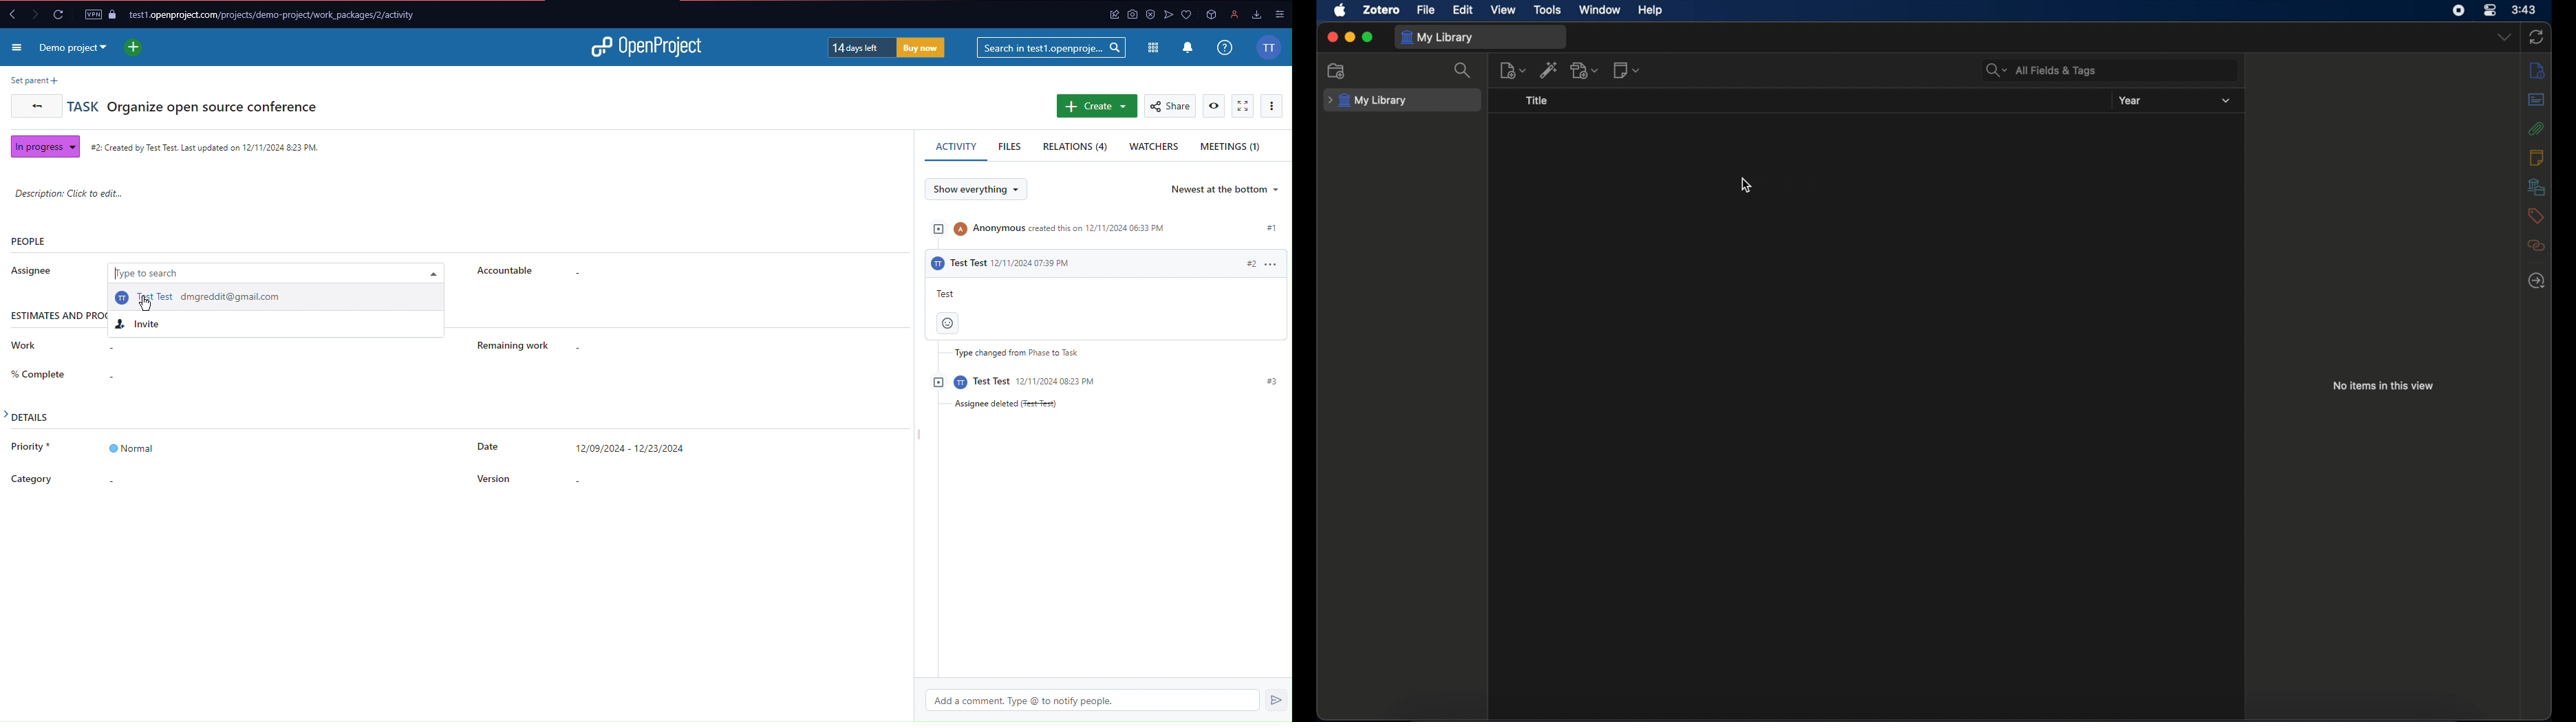  Describe the element at coordinates (70, 193) in the screenshot. I see `Description` at that location.